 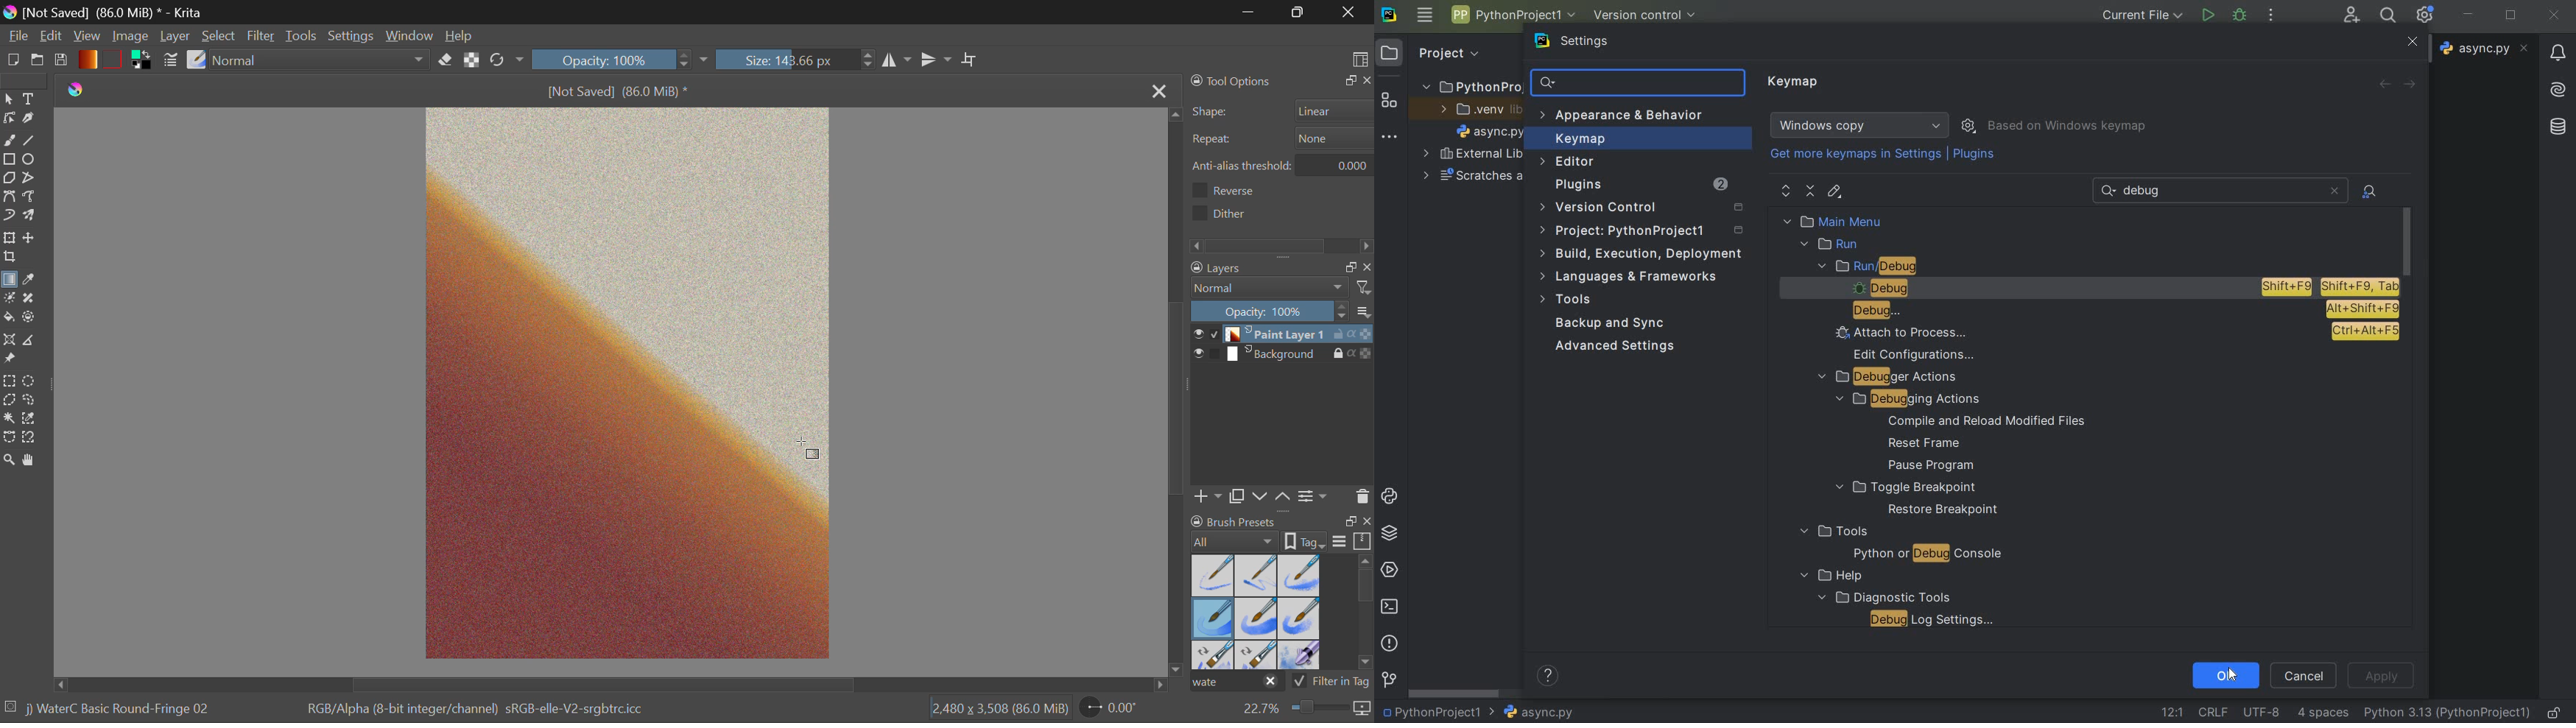 I want to click on menu, so click(x=1340, y=543).